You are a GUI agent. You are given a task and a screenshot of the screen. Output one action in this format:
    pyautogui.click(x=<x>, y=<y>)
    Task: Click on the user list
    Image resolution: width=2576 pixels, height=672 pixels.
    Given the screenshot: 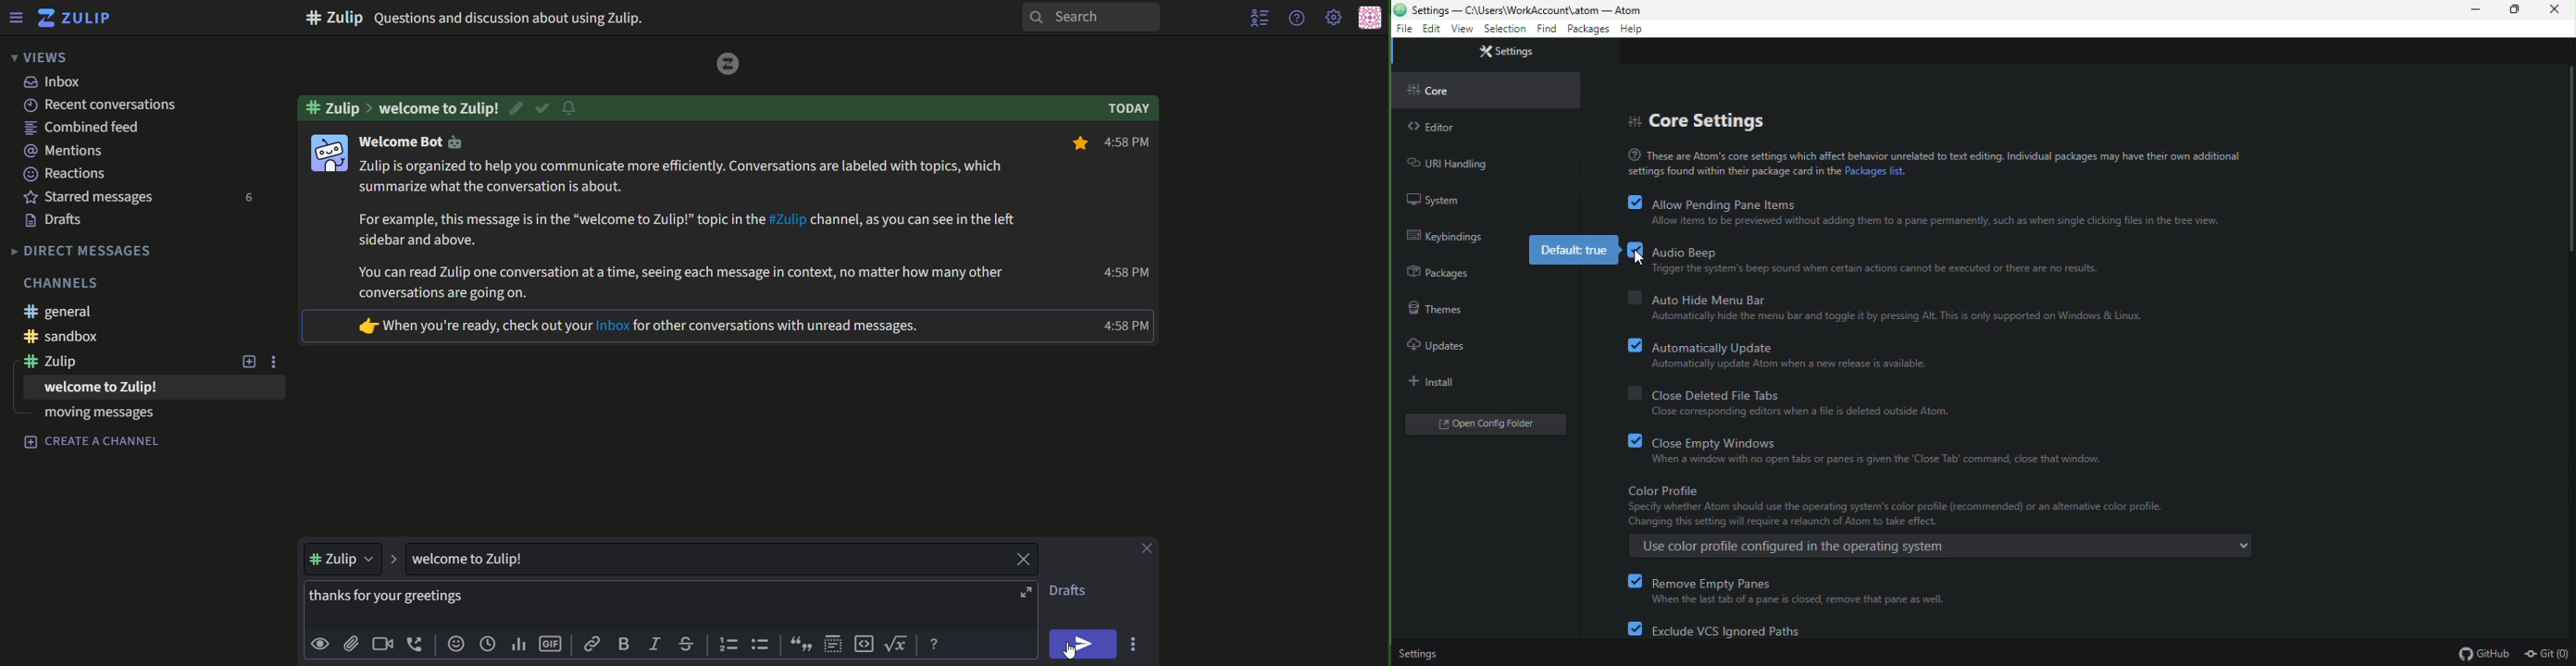 What is the action you would take?
    pyautogui.click(x=1261, y=18)
    